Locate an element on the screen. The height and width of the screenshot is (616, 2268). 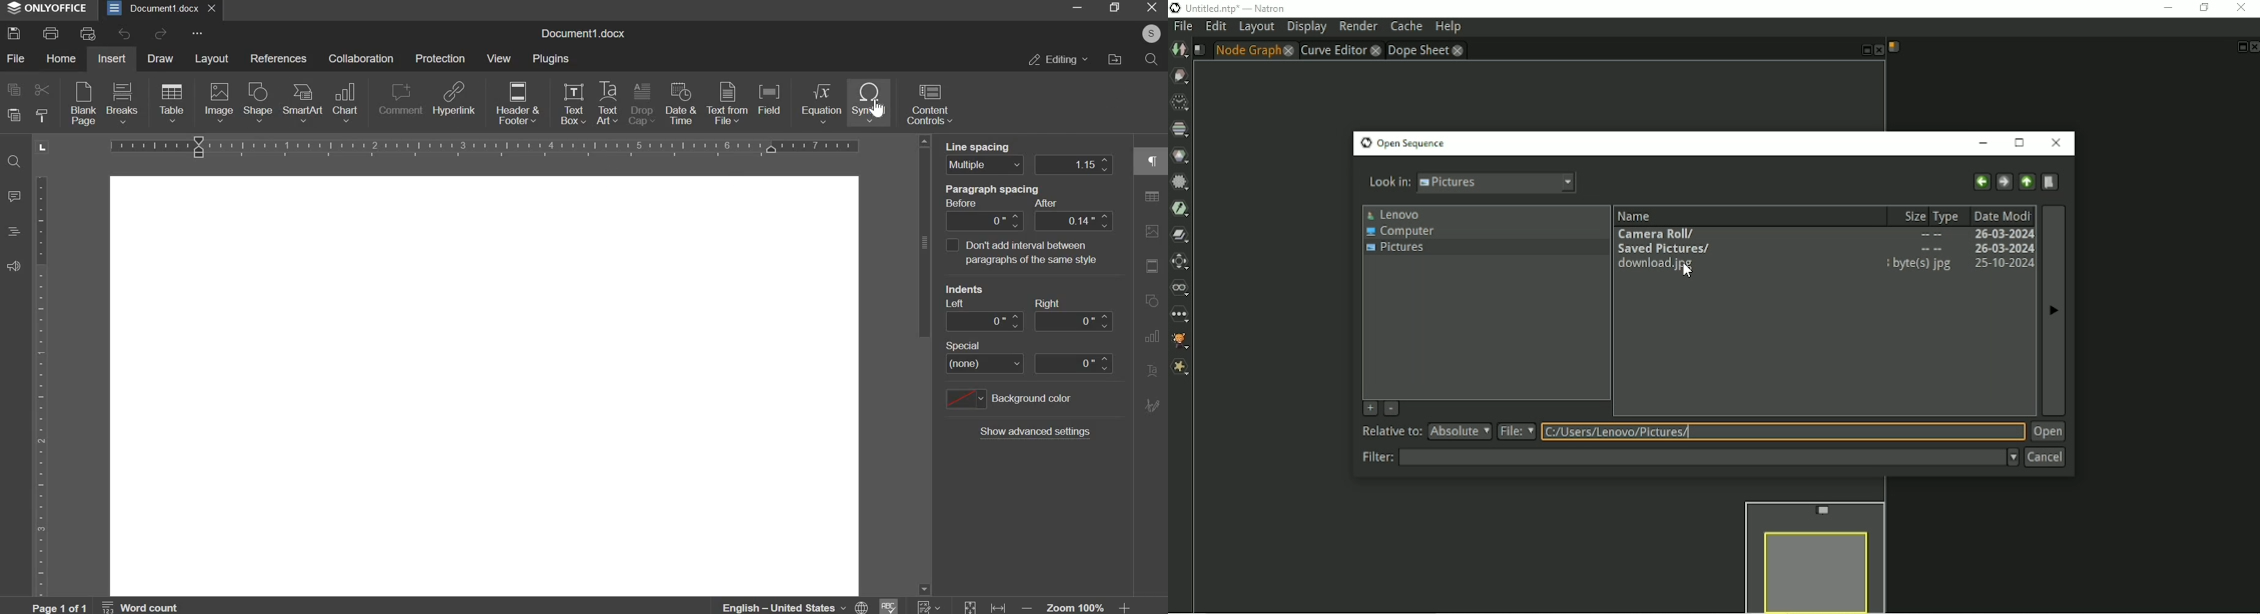
document is located at coordinates (484, 387).